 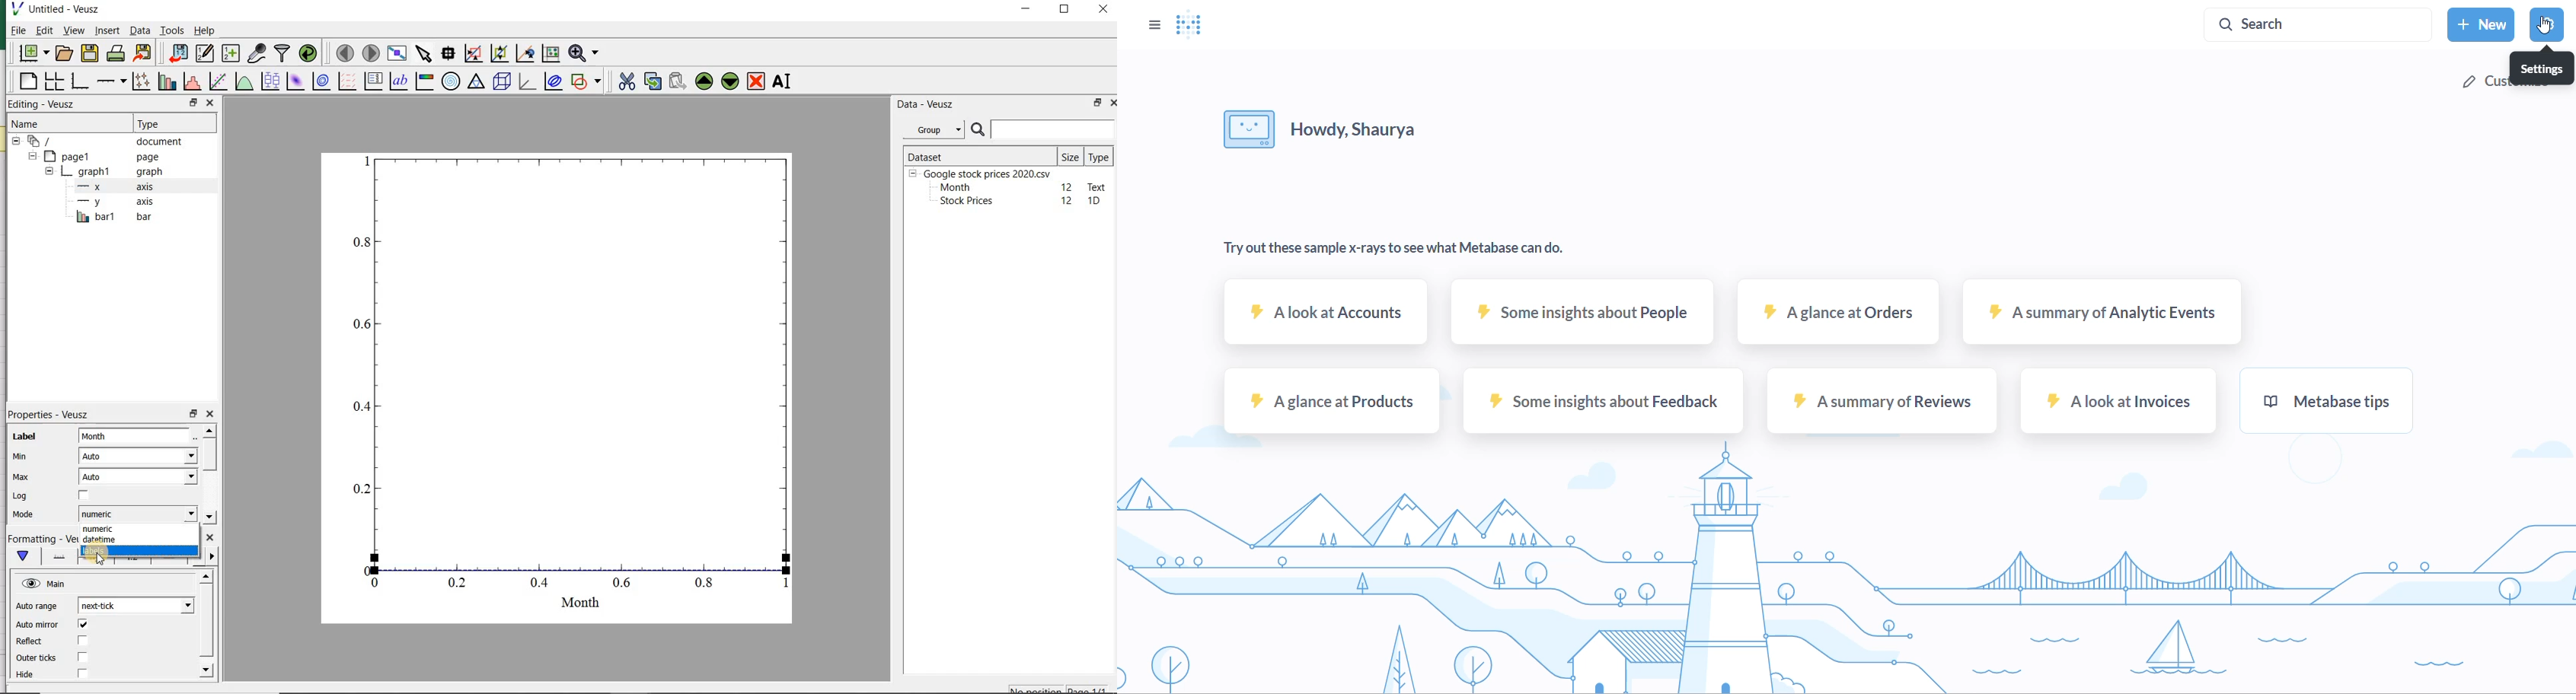 I want to click on numeric, so click(x=136, y=513).